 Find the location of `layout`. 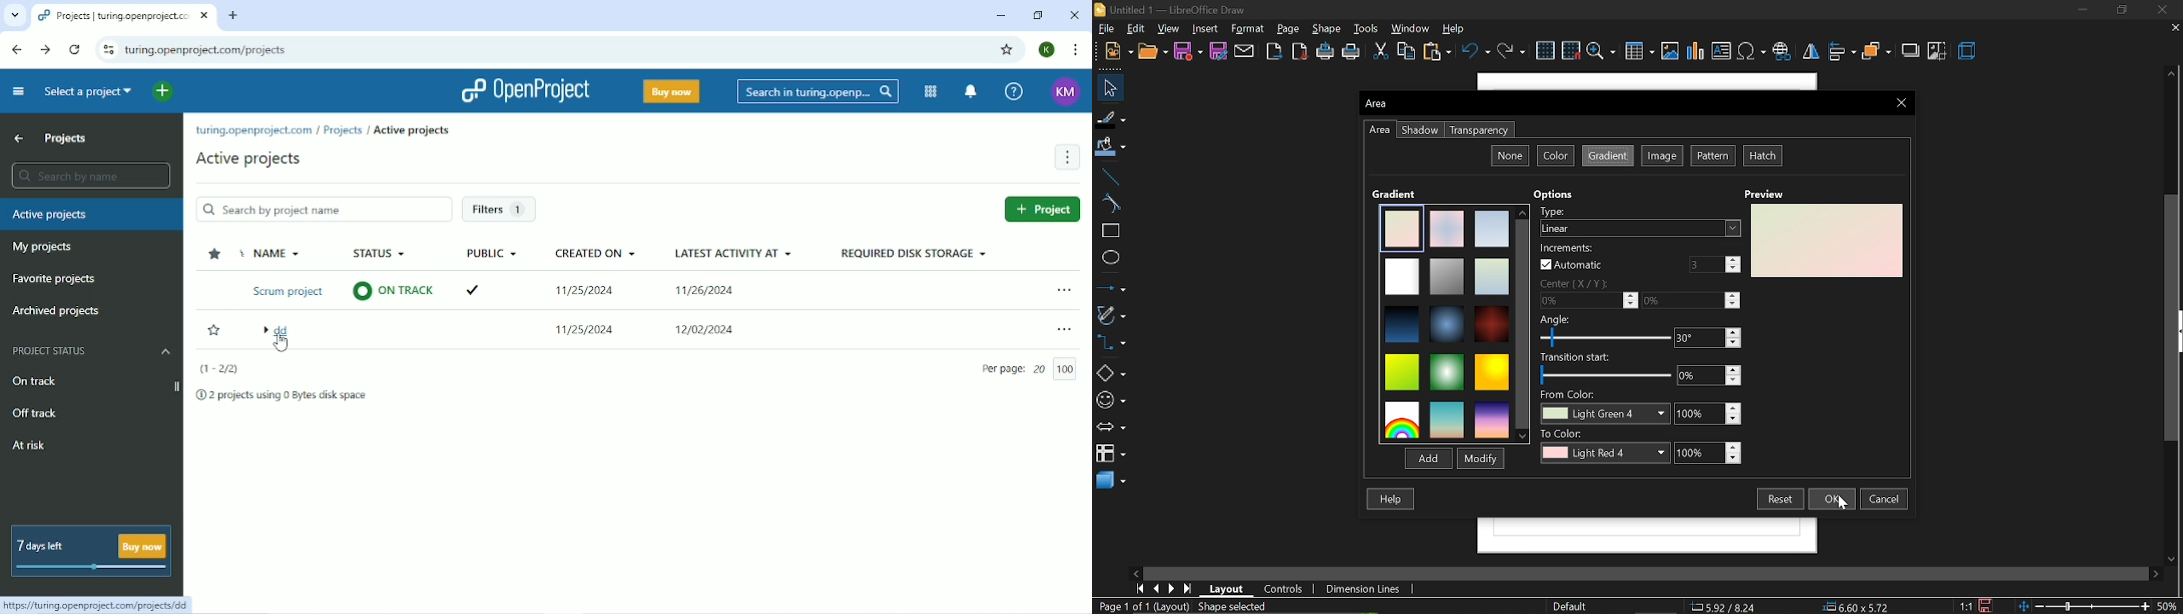

layout is located at coordinates (1228, 588).